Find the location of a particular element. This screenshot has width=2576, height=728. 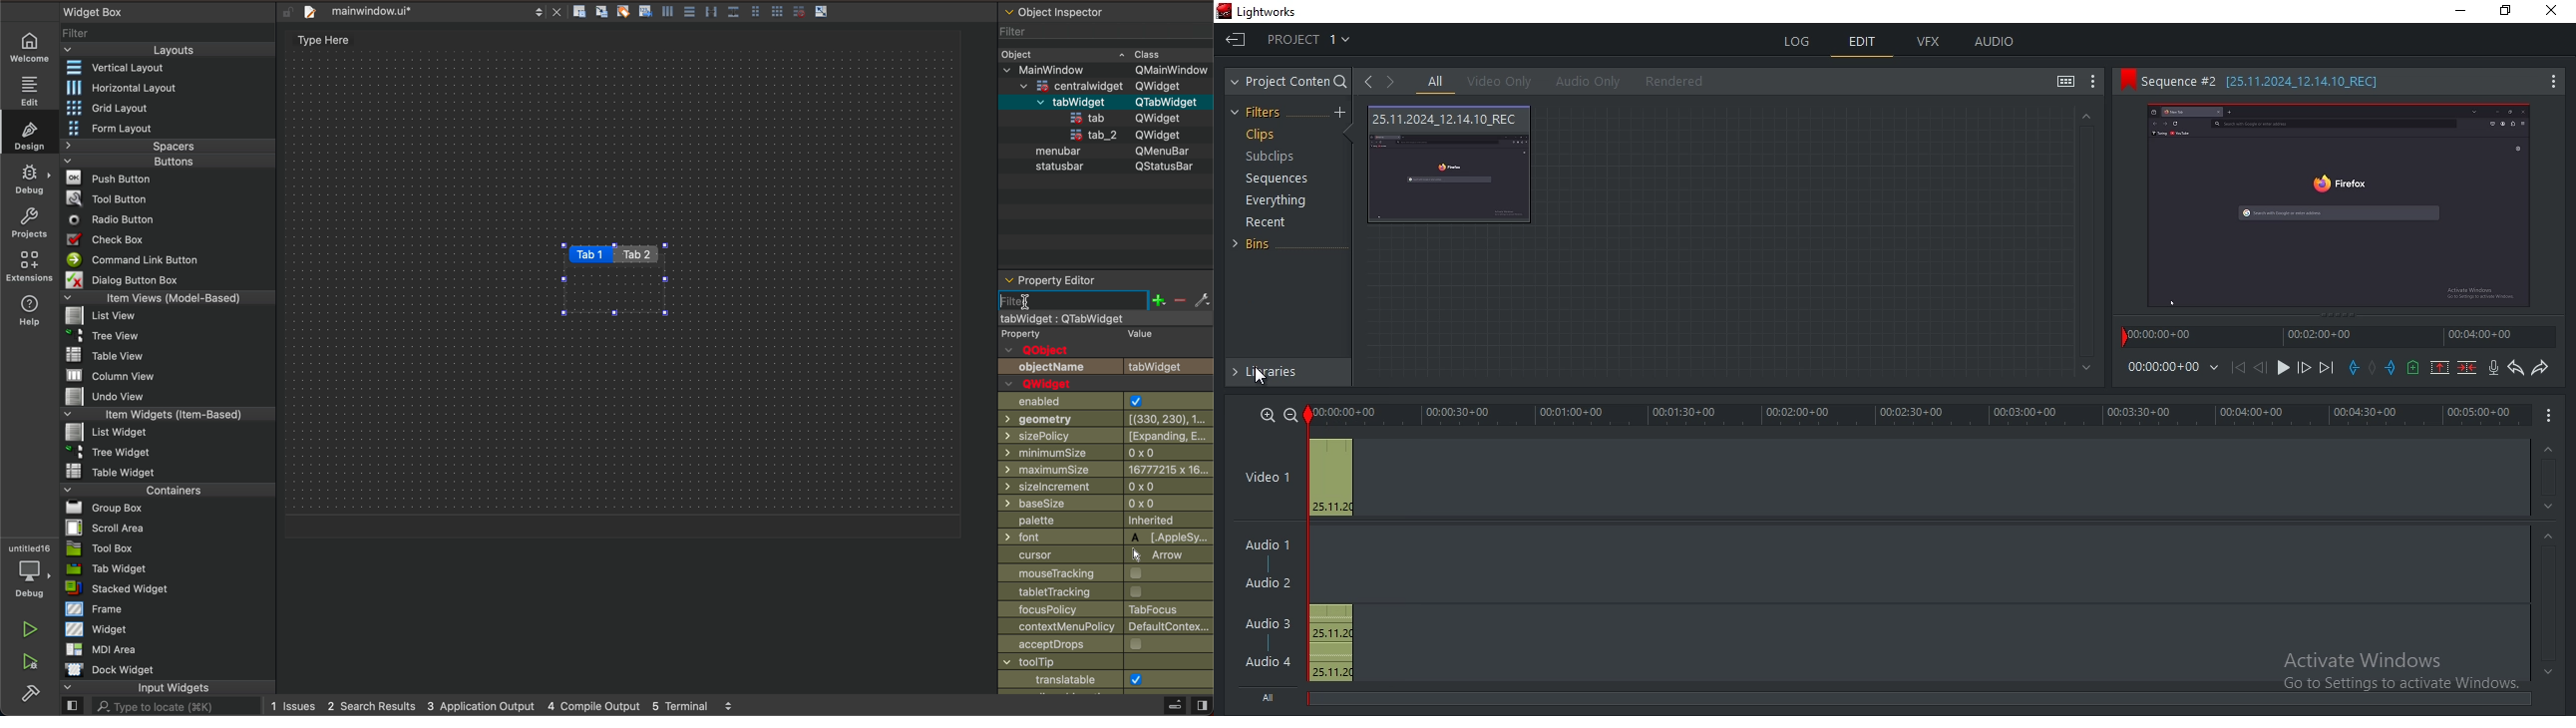

time is located at coordinates (2175, 370).